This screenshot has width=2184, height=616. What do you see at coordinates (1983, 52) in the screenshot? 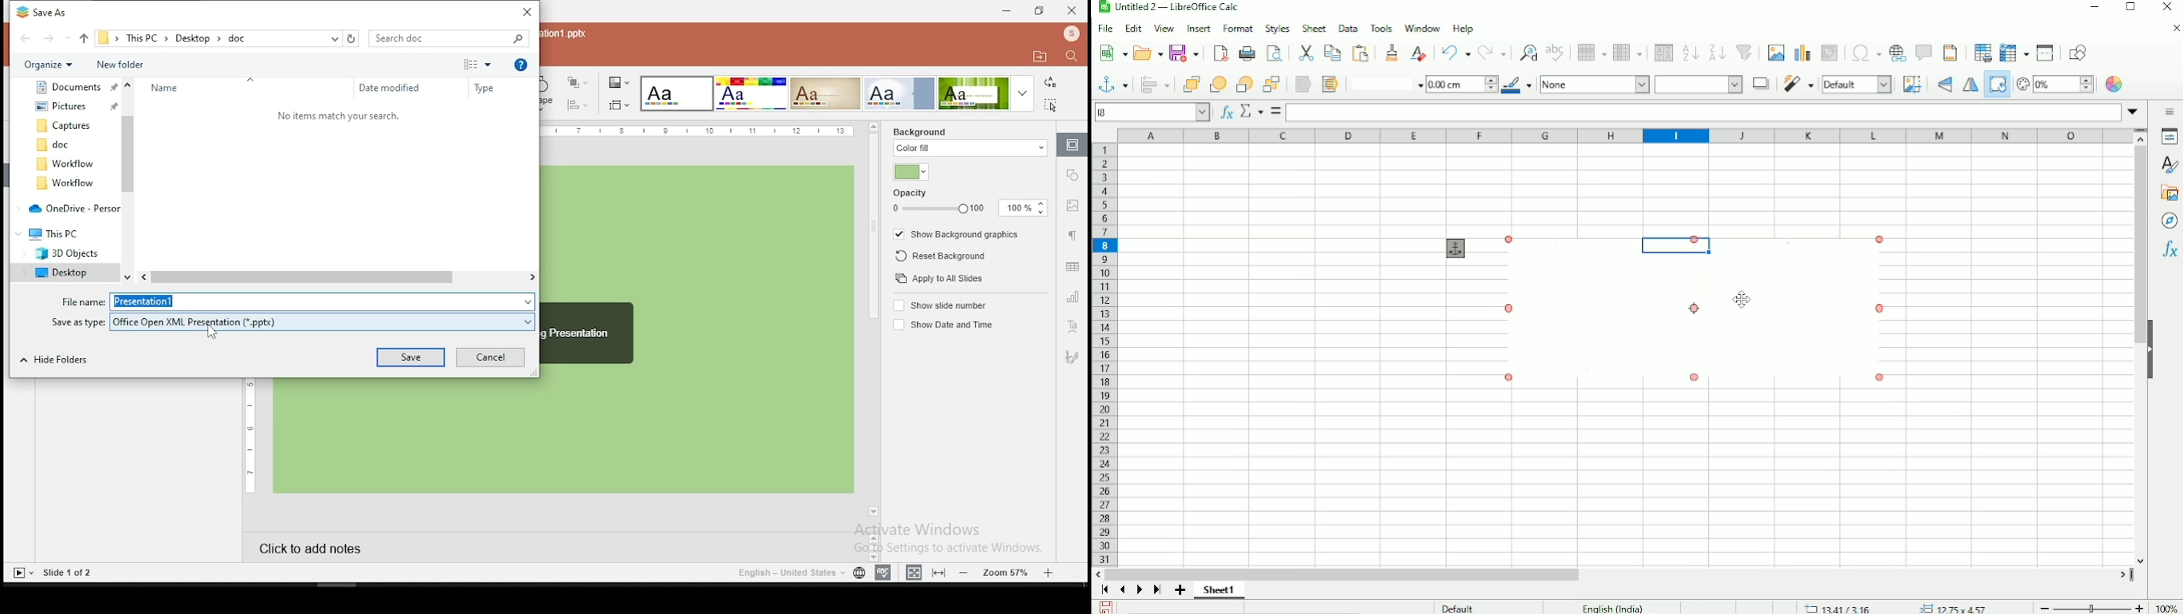
I see `Define print area` at bounding box center [1983, 52].